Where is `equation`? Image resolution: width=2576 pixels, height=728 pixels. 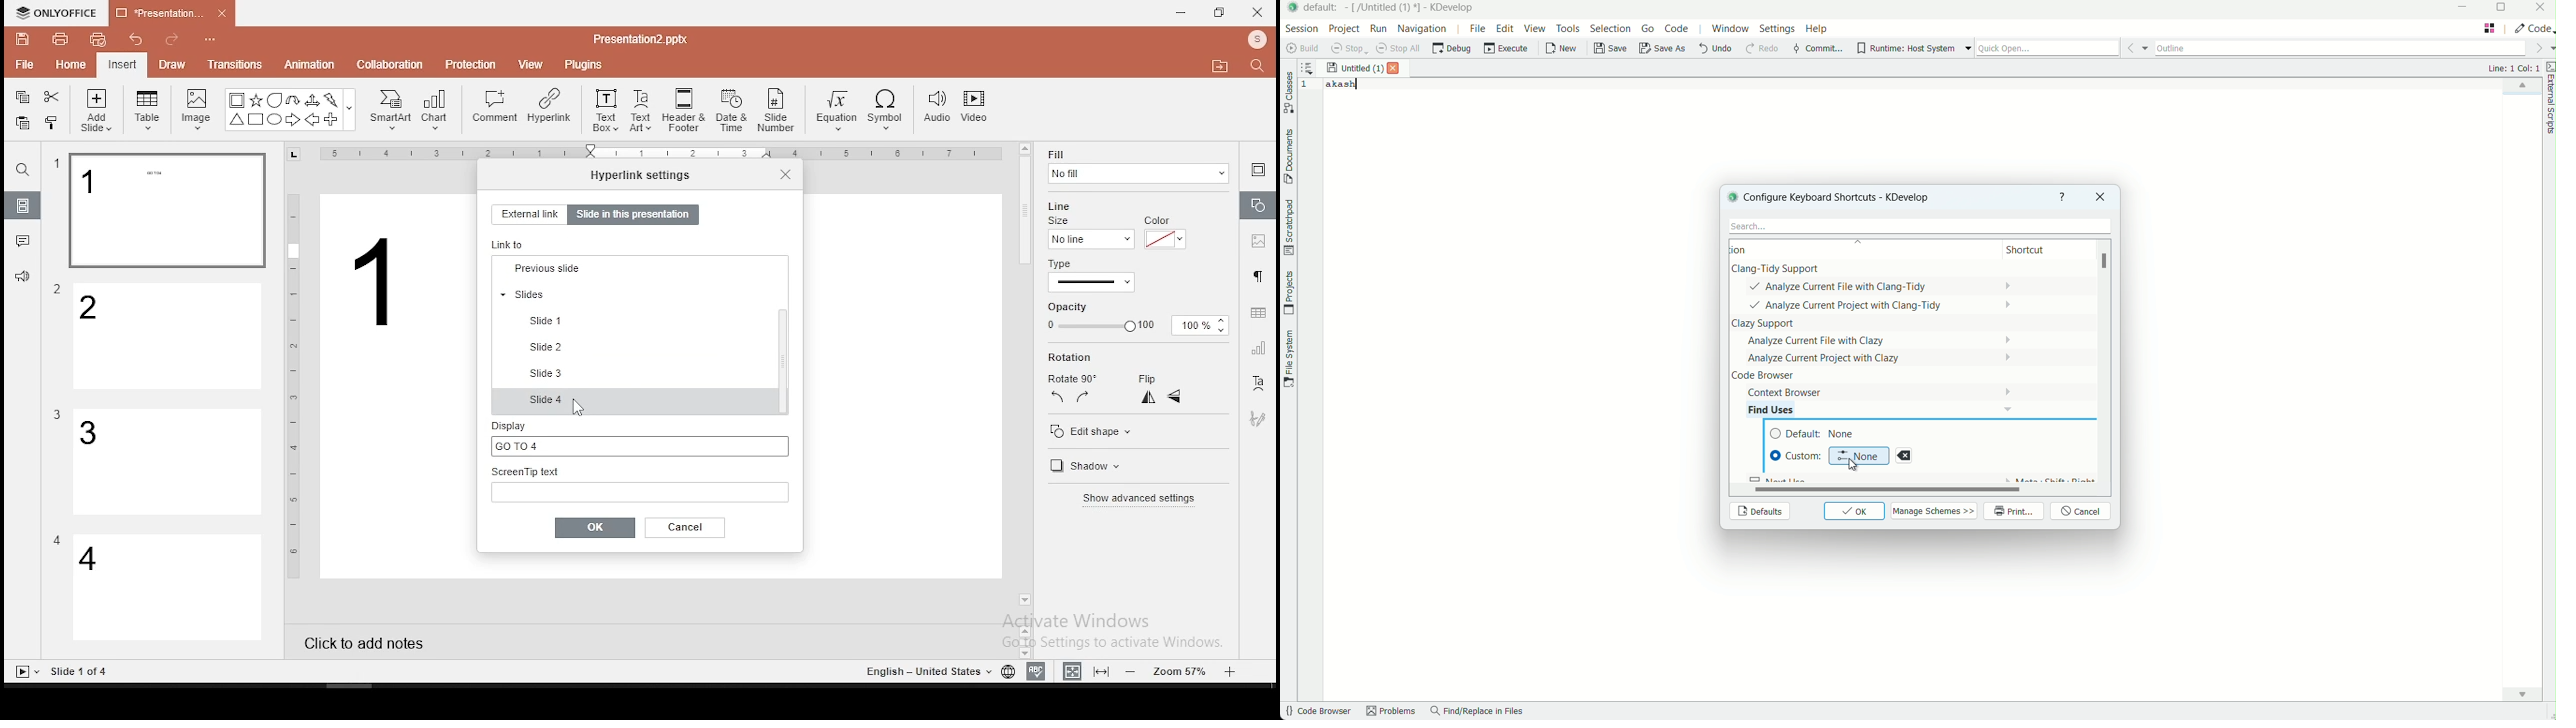 equation is located at coordinates (835, 111).